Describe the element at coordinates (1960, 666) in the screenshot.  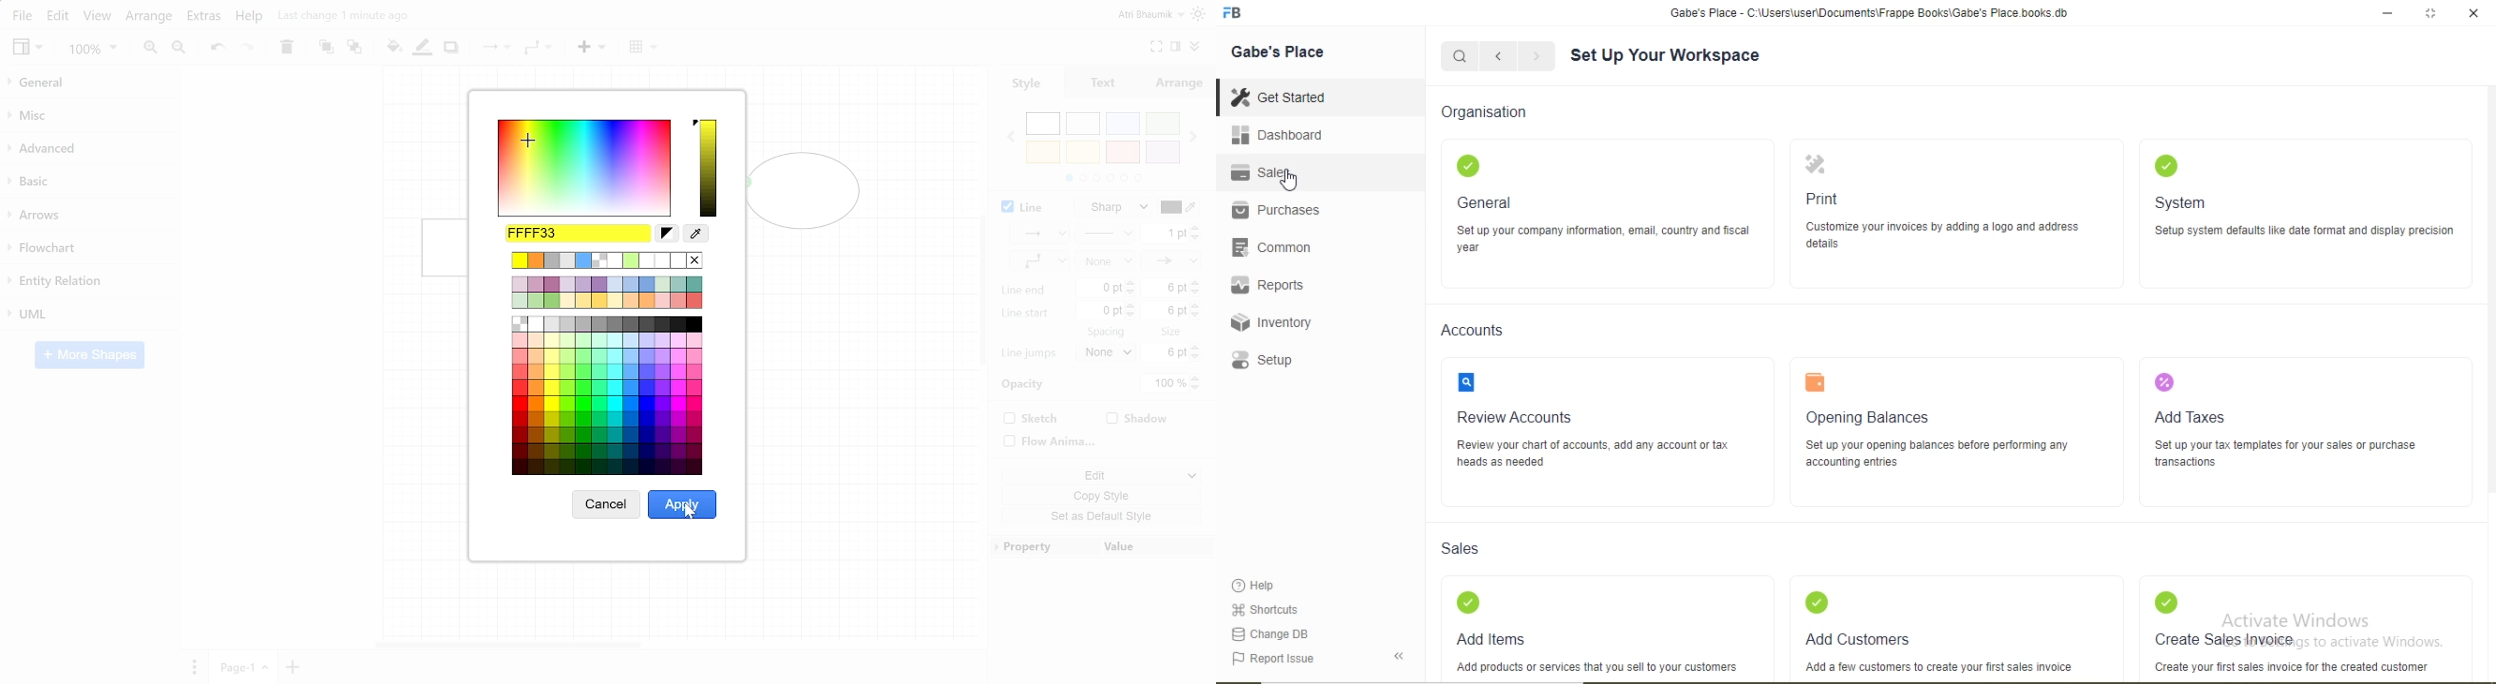
I see `Add a few customers 10 create your first sales nvoice` at that location.